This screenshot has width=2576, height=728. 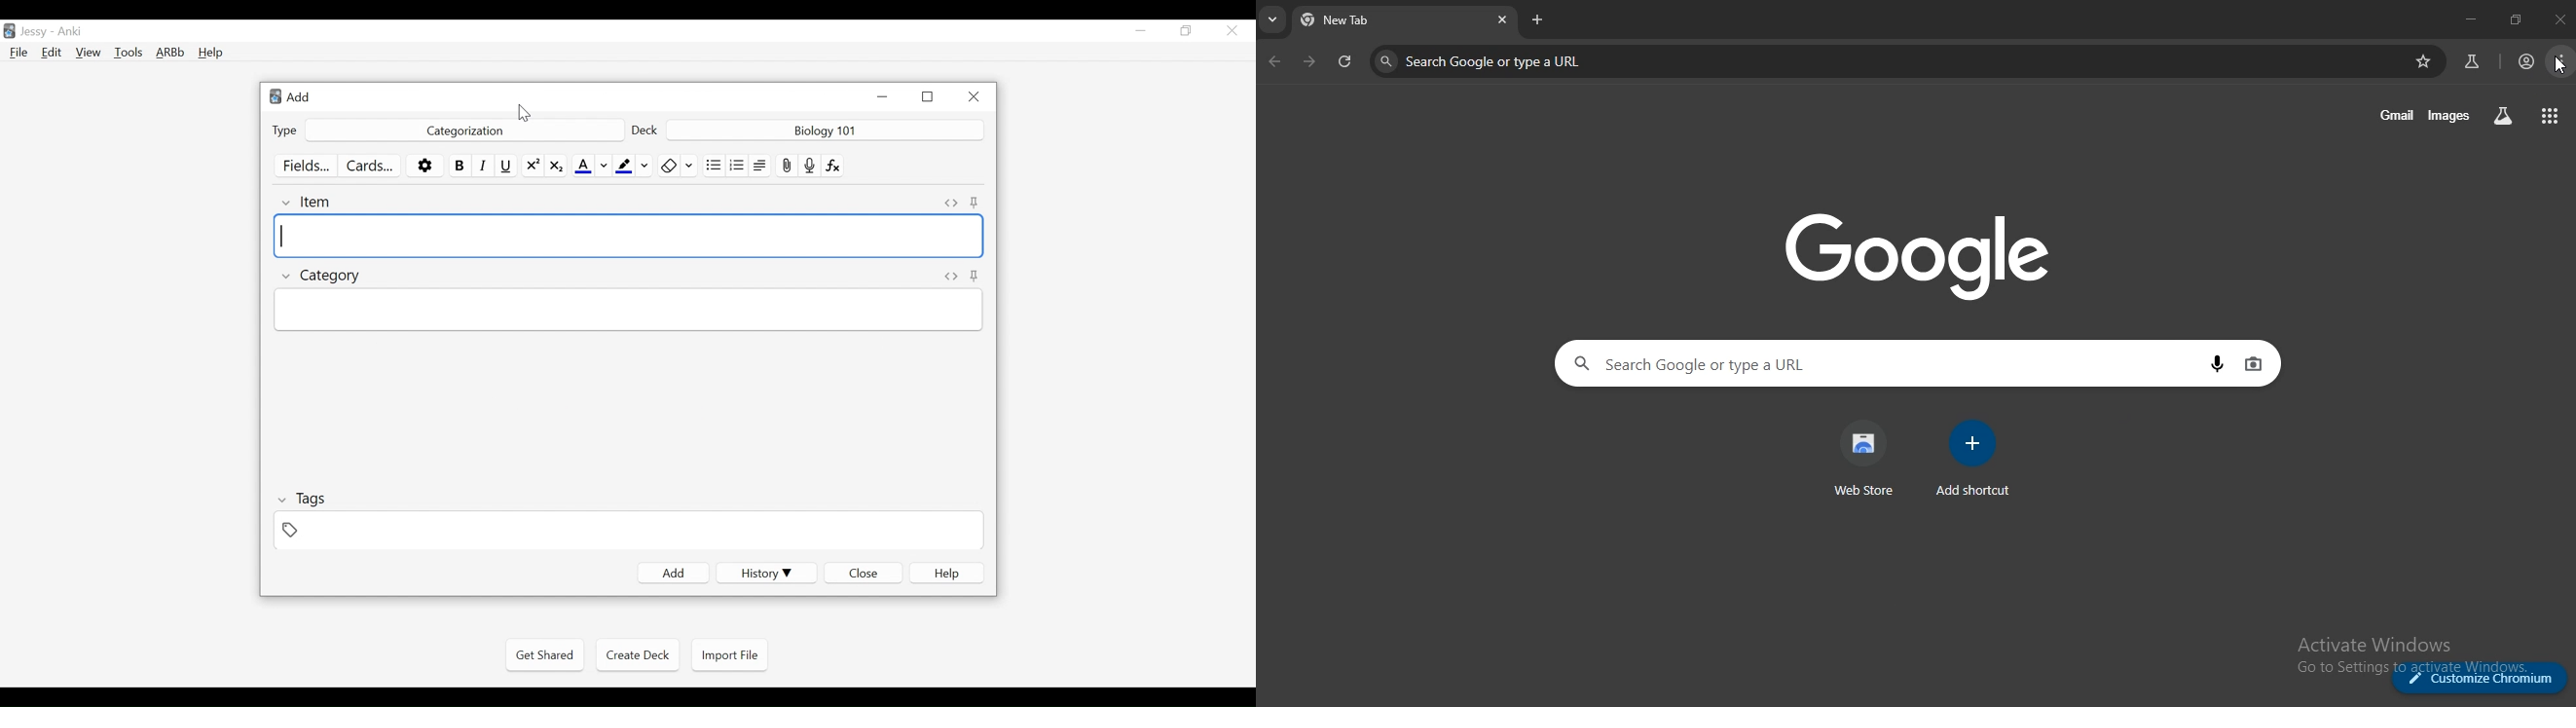 What do you see at coordinates (524, 113) in the screenshot?
I see `Cursor` at bounding box center [524, 113].